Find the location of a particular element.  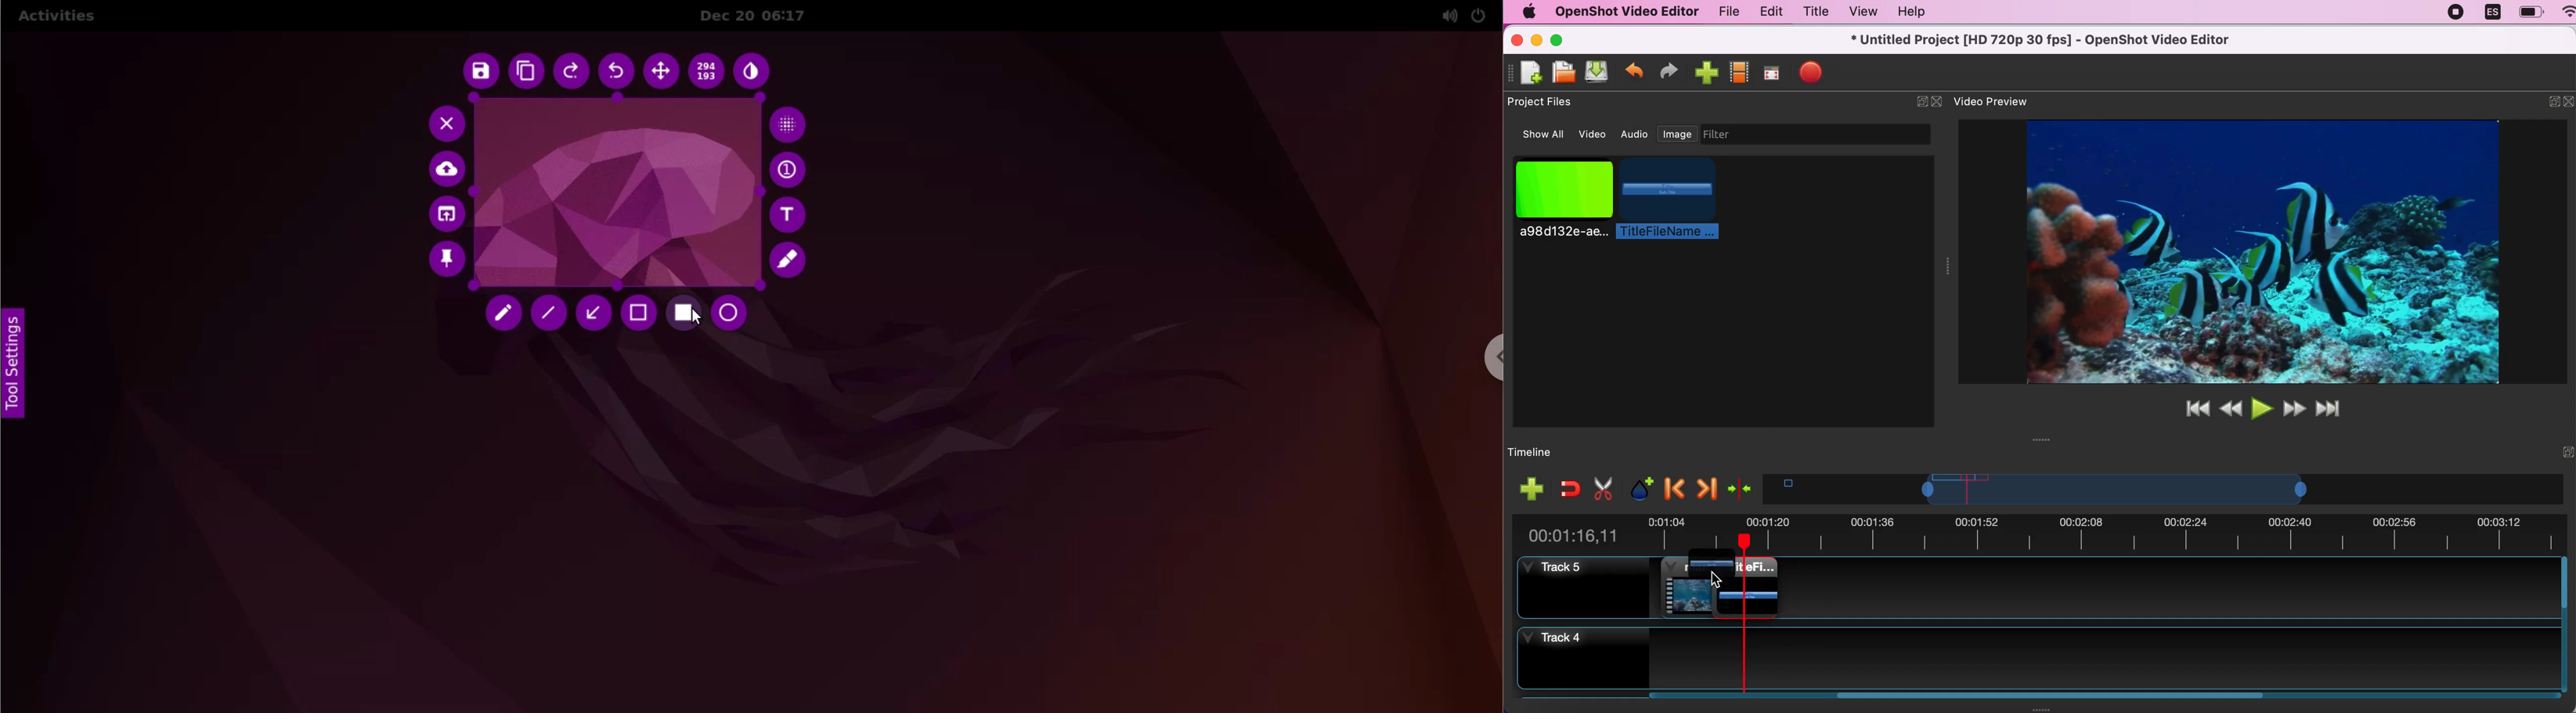

track 5 is located at coordinates (1583, 588).